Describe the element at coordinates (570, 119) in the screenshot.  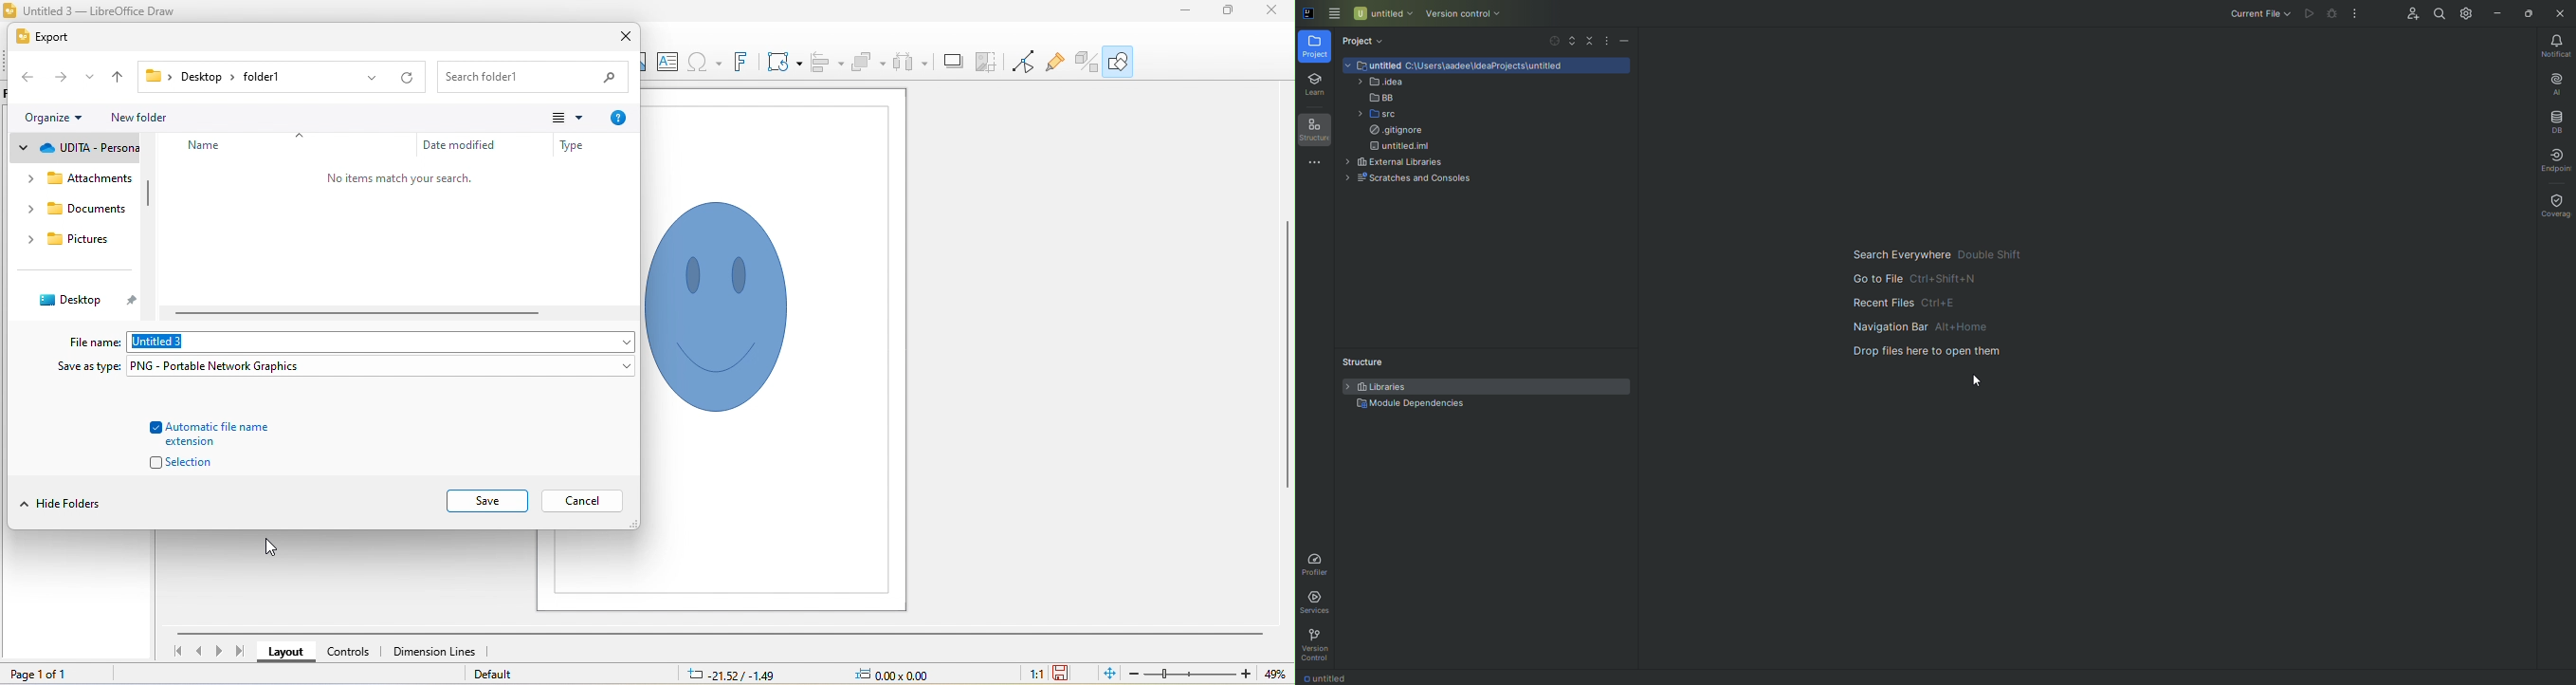
I see `change view` at that location.